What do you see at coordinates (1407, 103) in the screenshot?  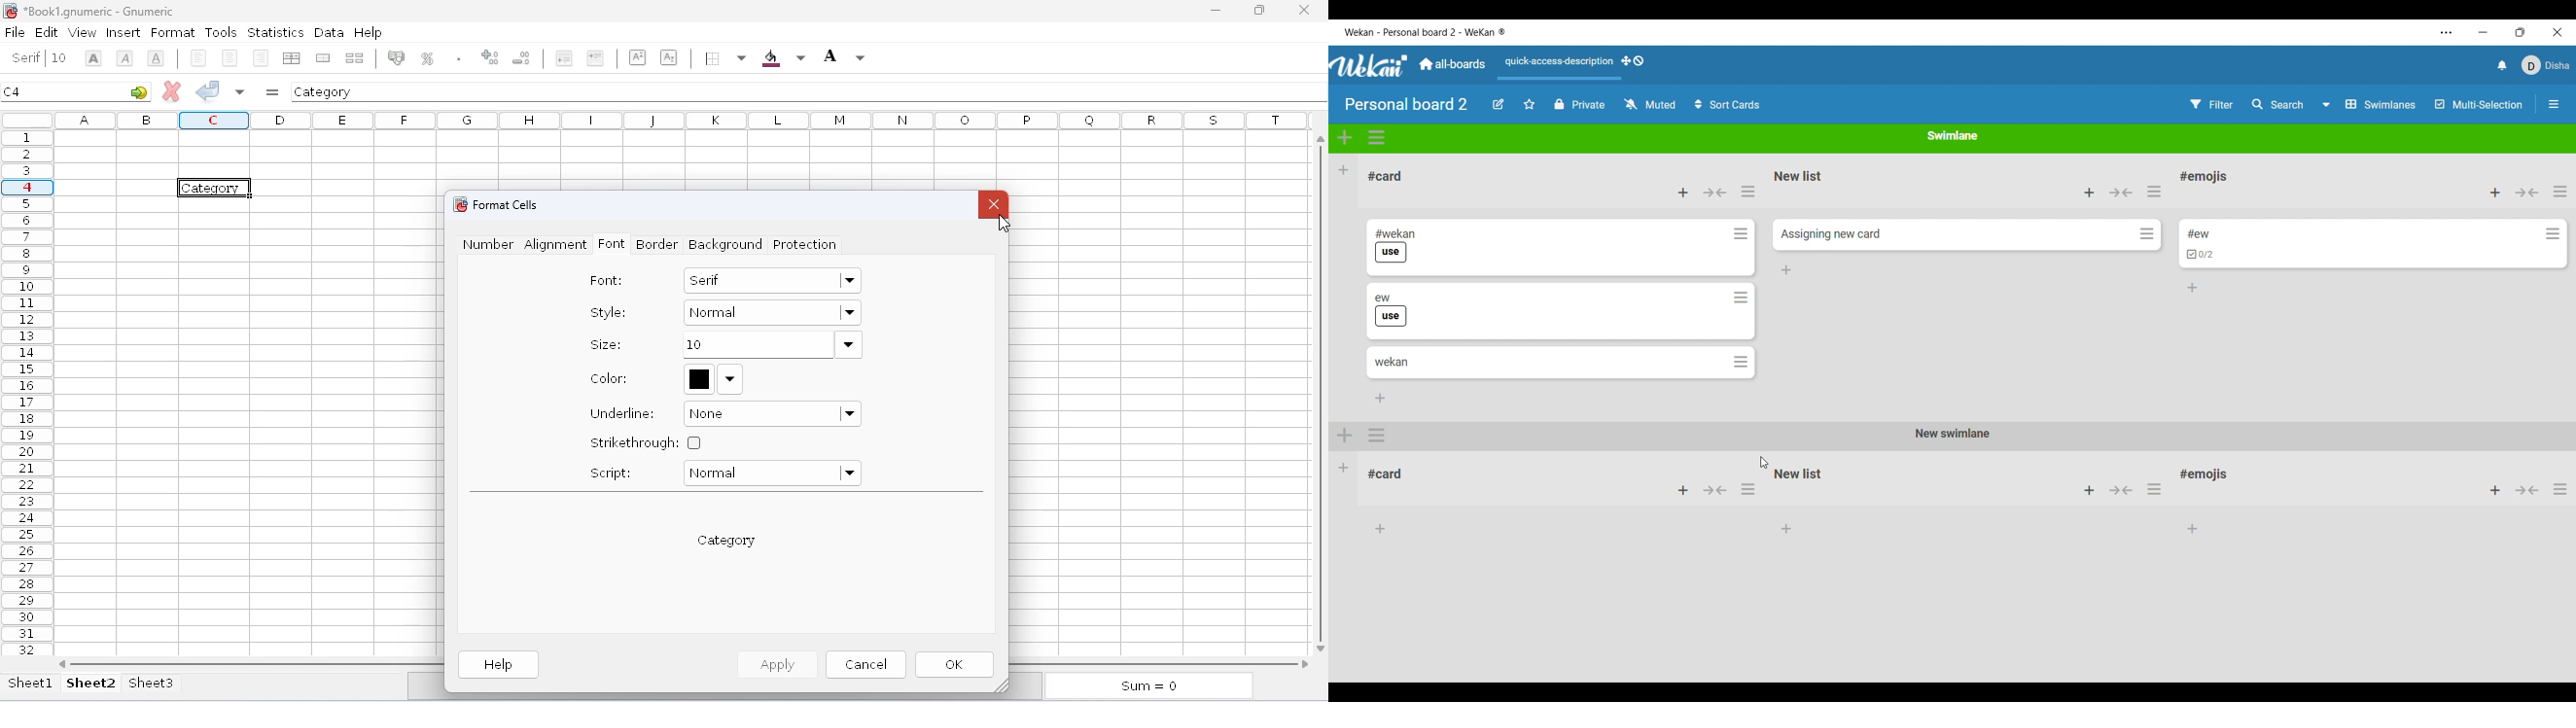 I see `Board title` at bounding box center [1407, 103].